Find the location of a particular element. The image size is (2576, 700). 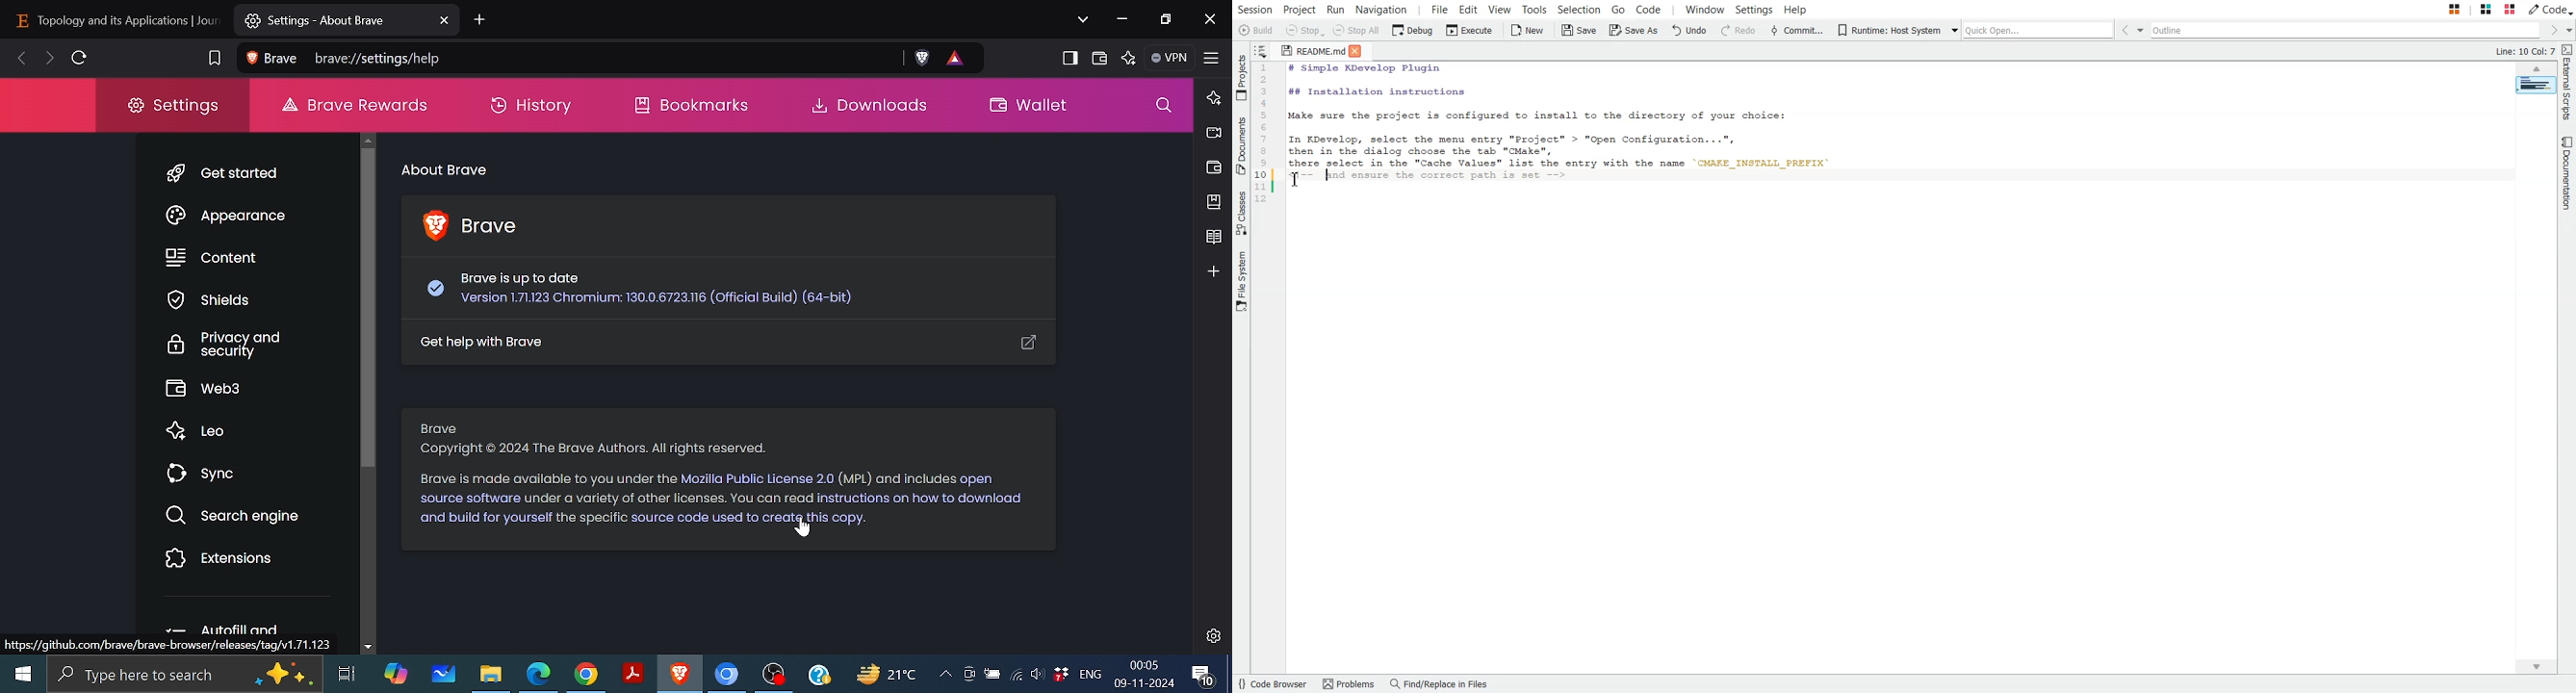

Weather is located at coordinates (880, 674).